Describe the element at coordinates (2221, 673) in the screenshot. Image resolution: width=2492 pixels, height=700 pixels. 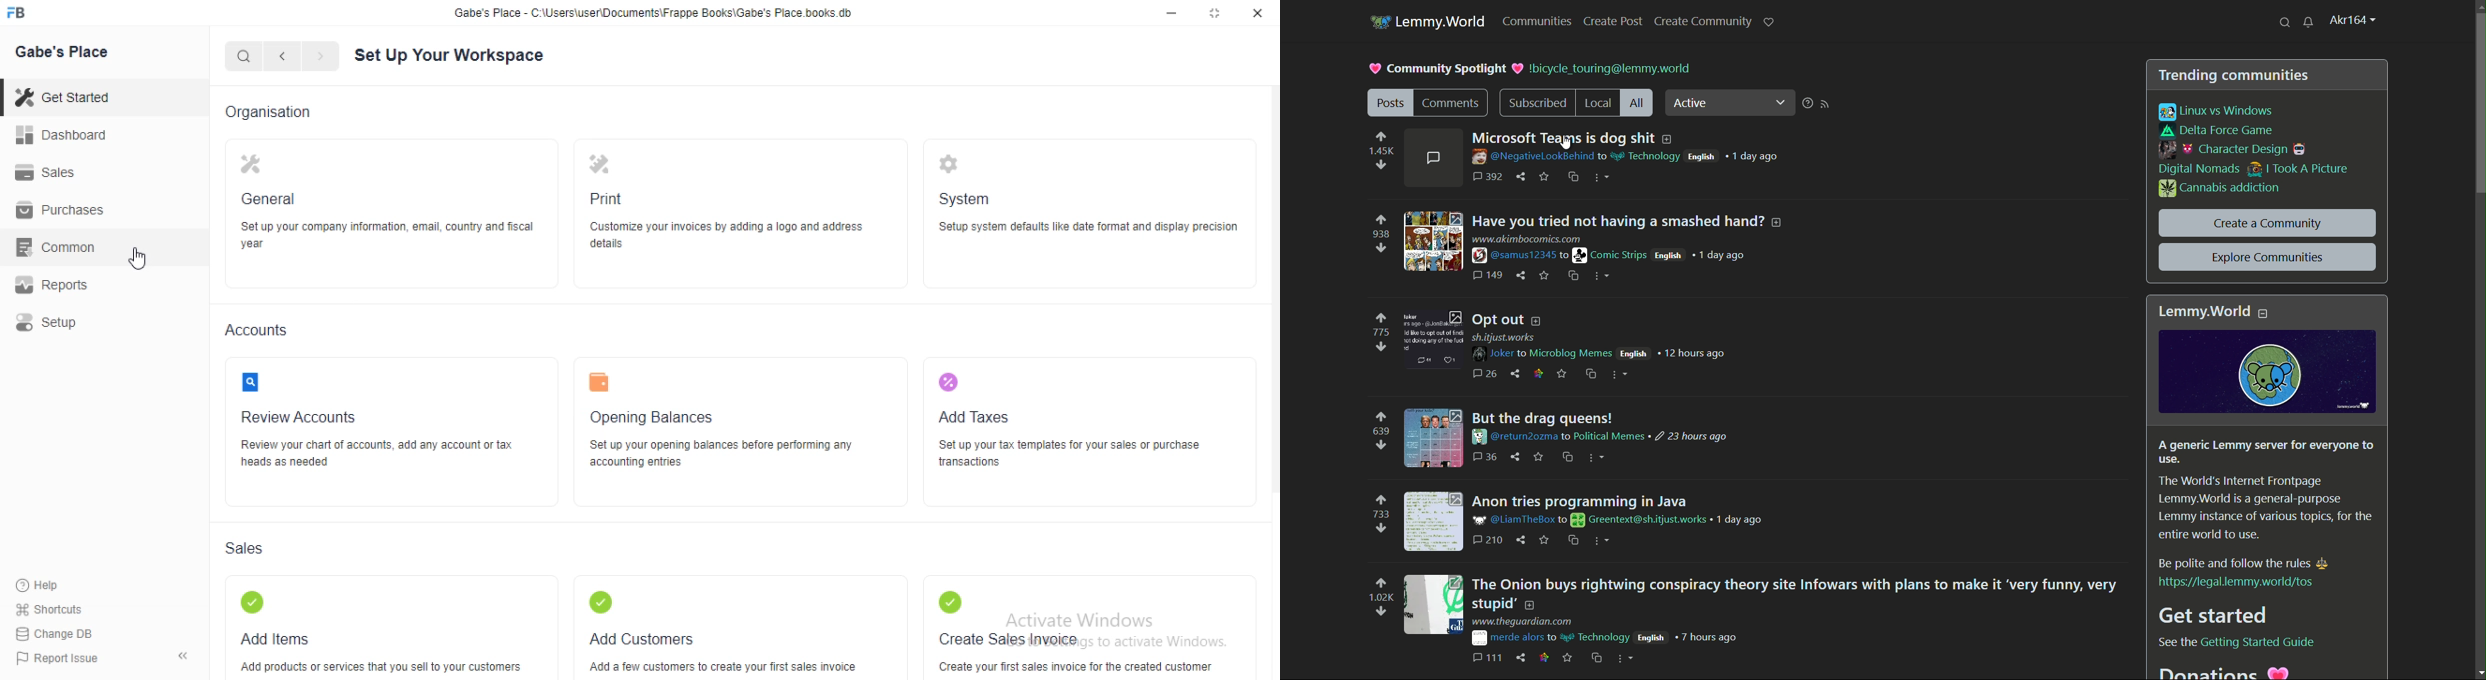
I see `text` at that location.